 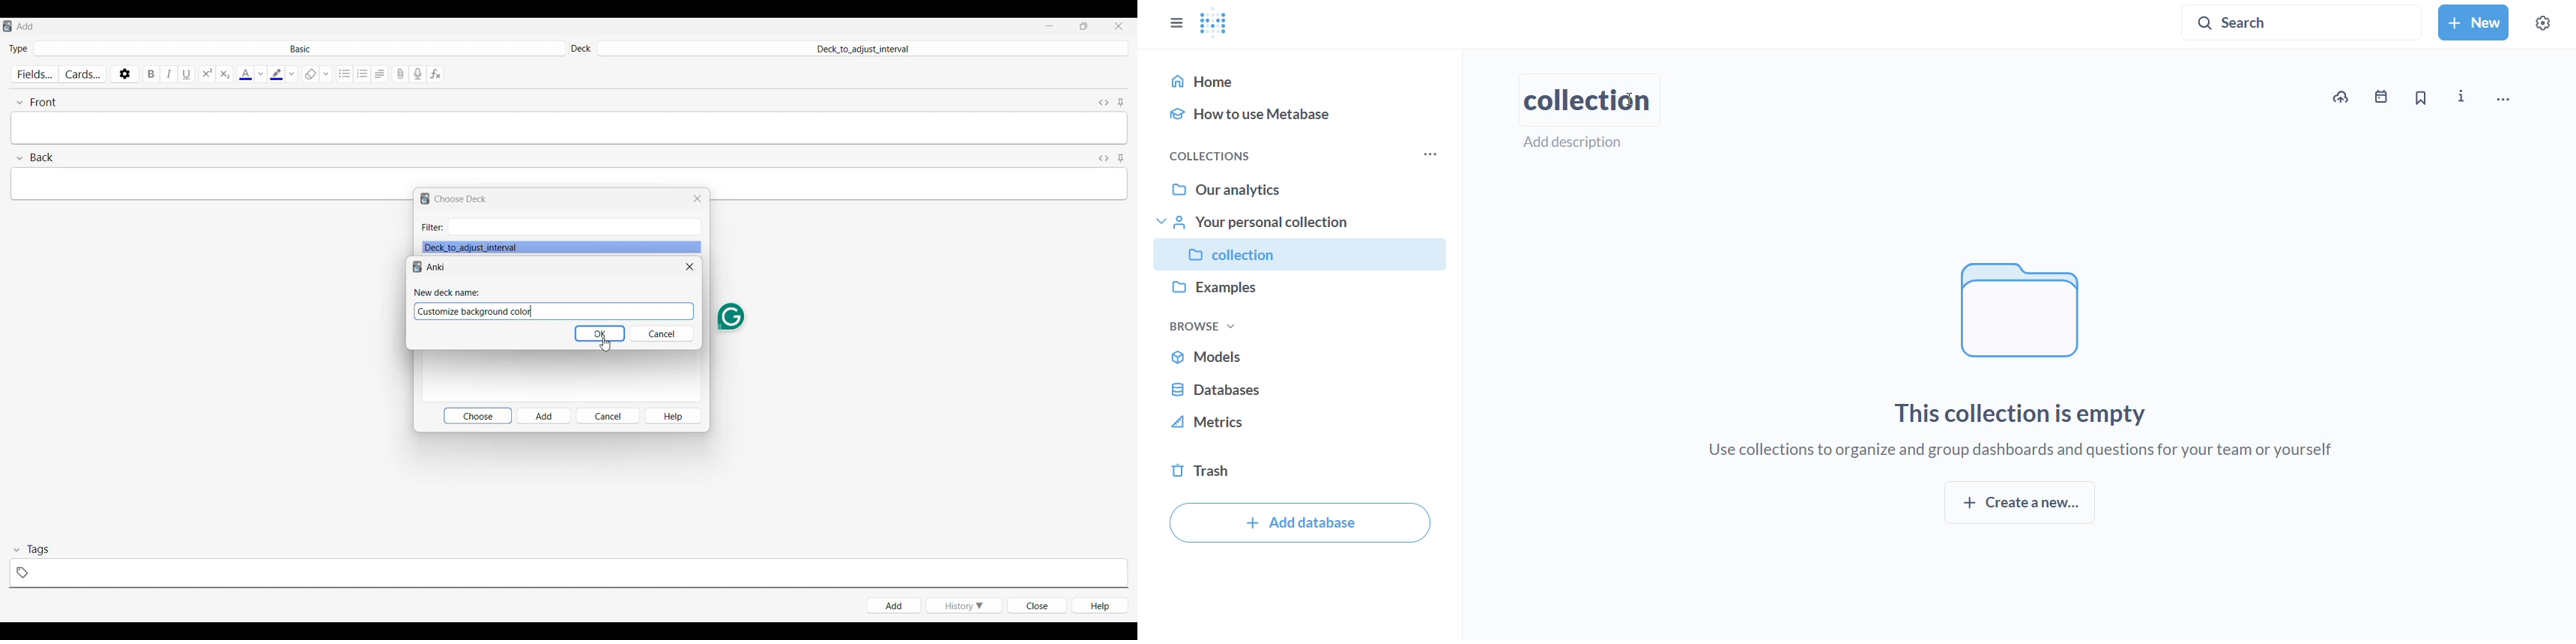 What do you see at coordinates (697, 199) in the screenshot?
I see `Close window` at bounding box center [697, 199].